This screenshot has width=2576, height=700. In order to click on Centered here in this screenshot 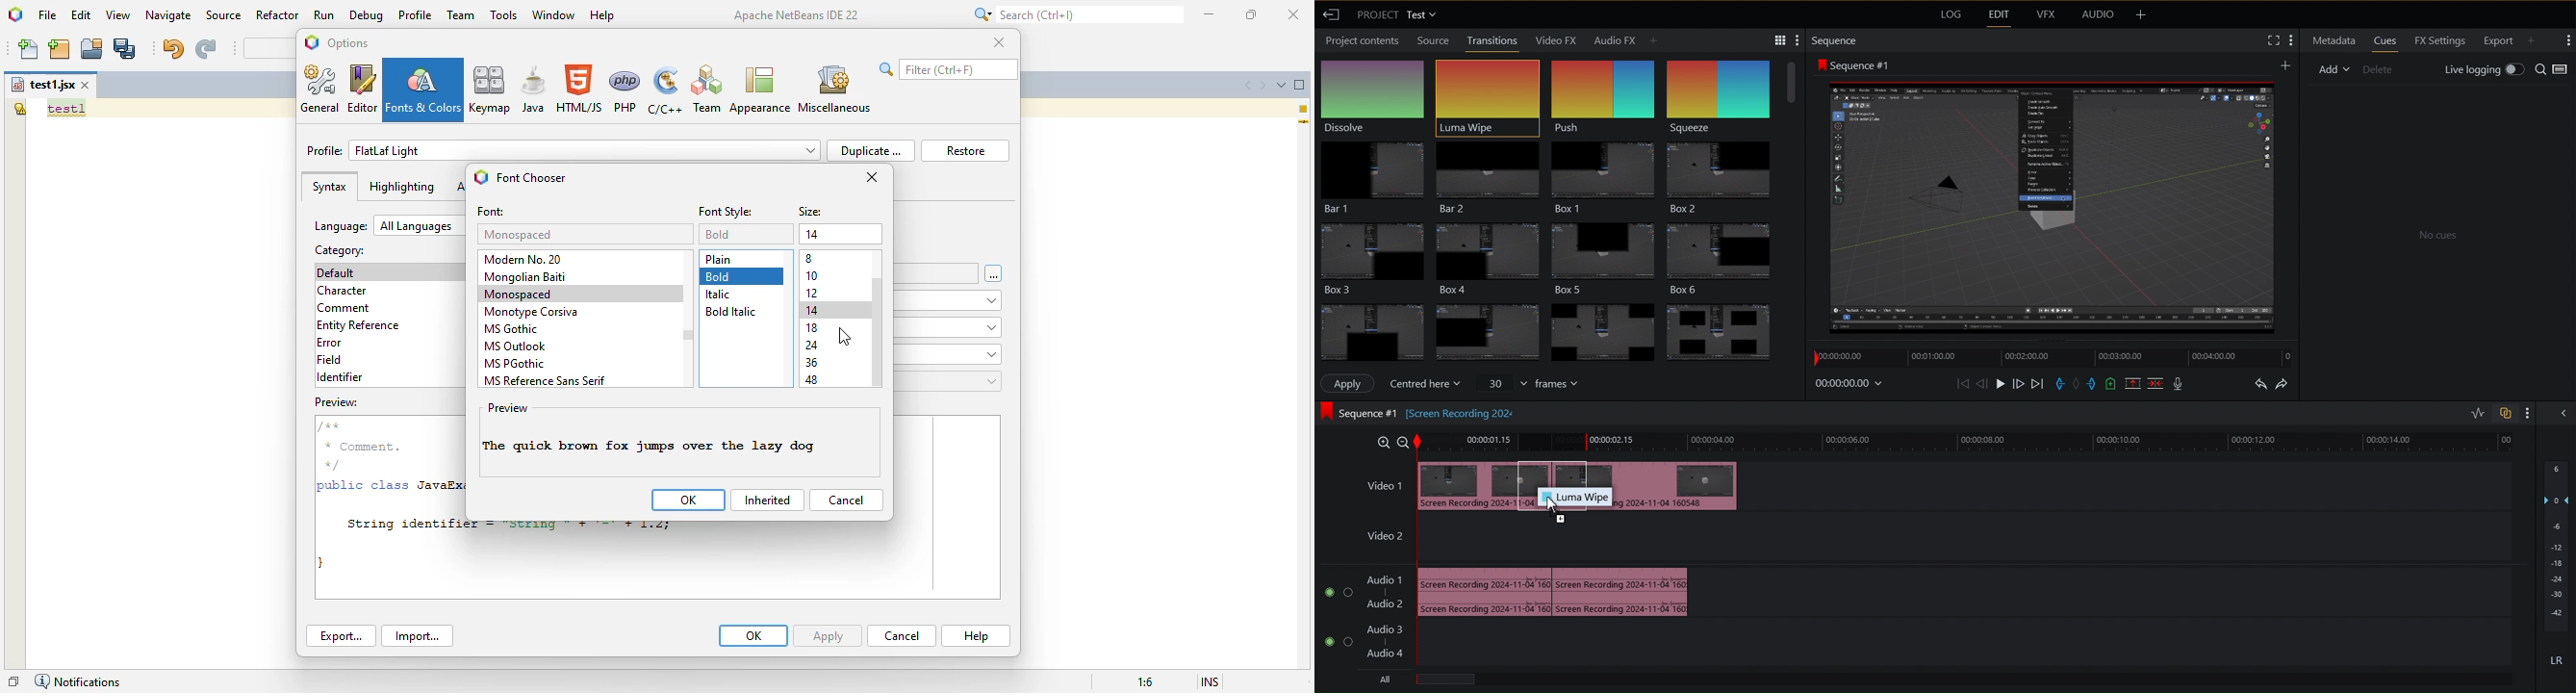, I will do `click(1425, 383)`.